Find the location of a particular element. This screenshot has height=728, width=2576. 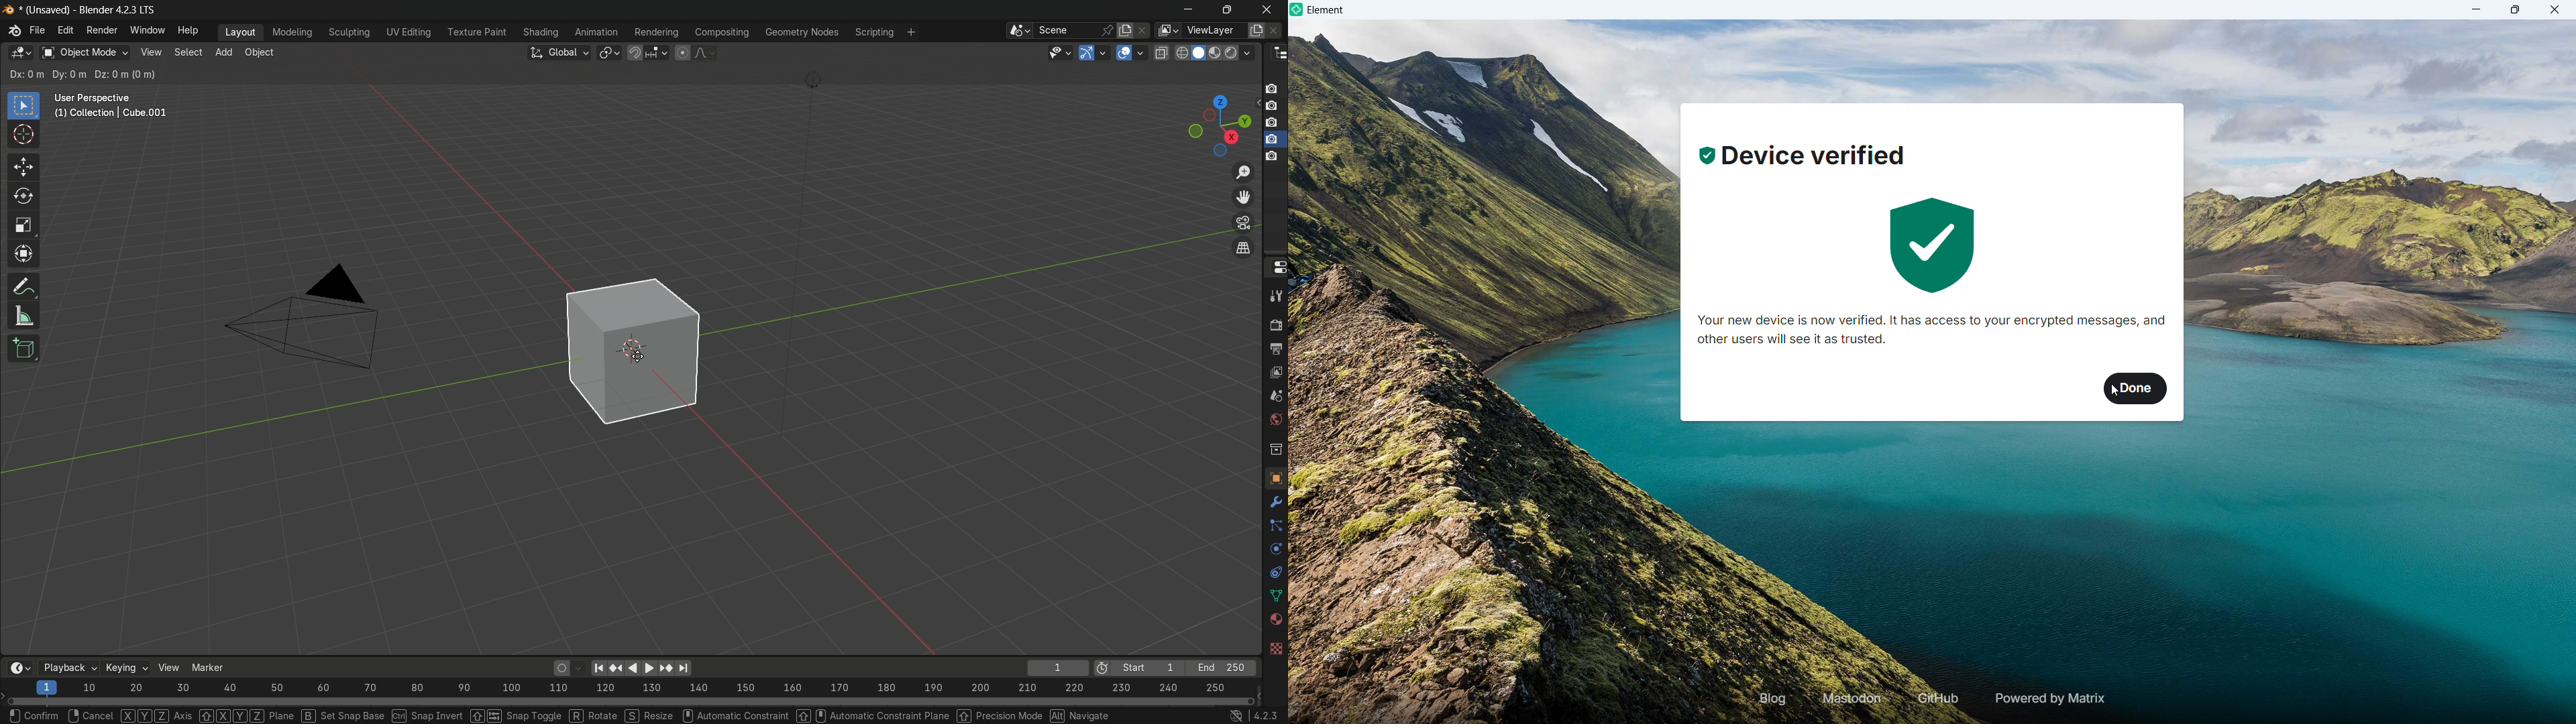

animation menu is located at coordinates (595, 30).